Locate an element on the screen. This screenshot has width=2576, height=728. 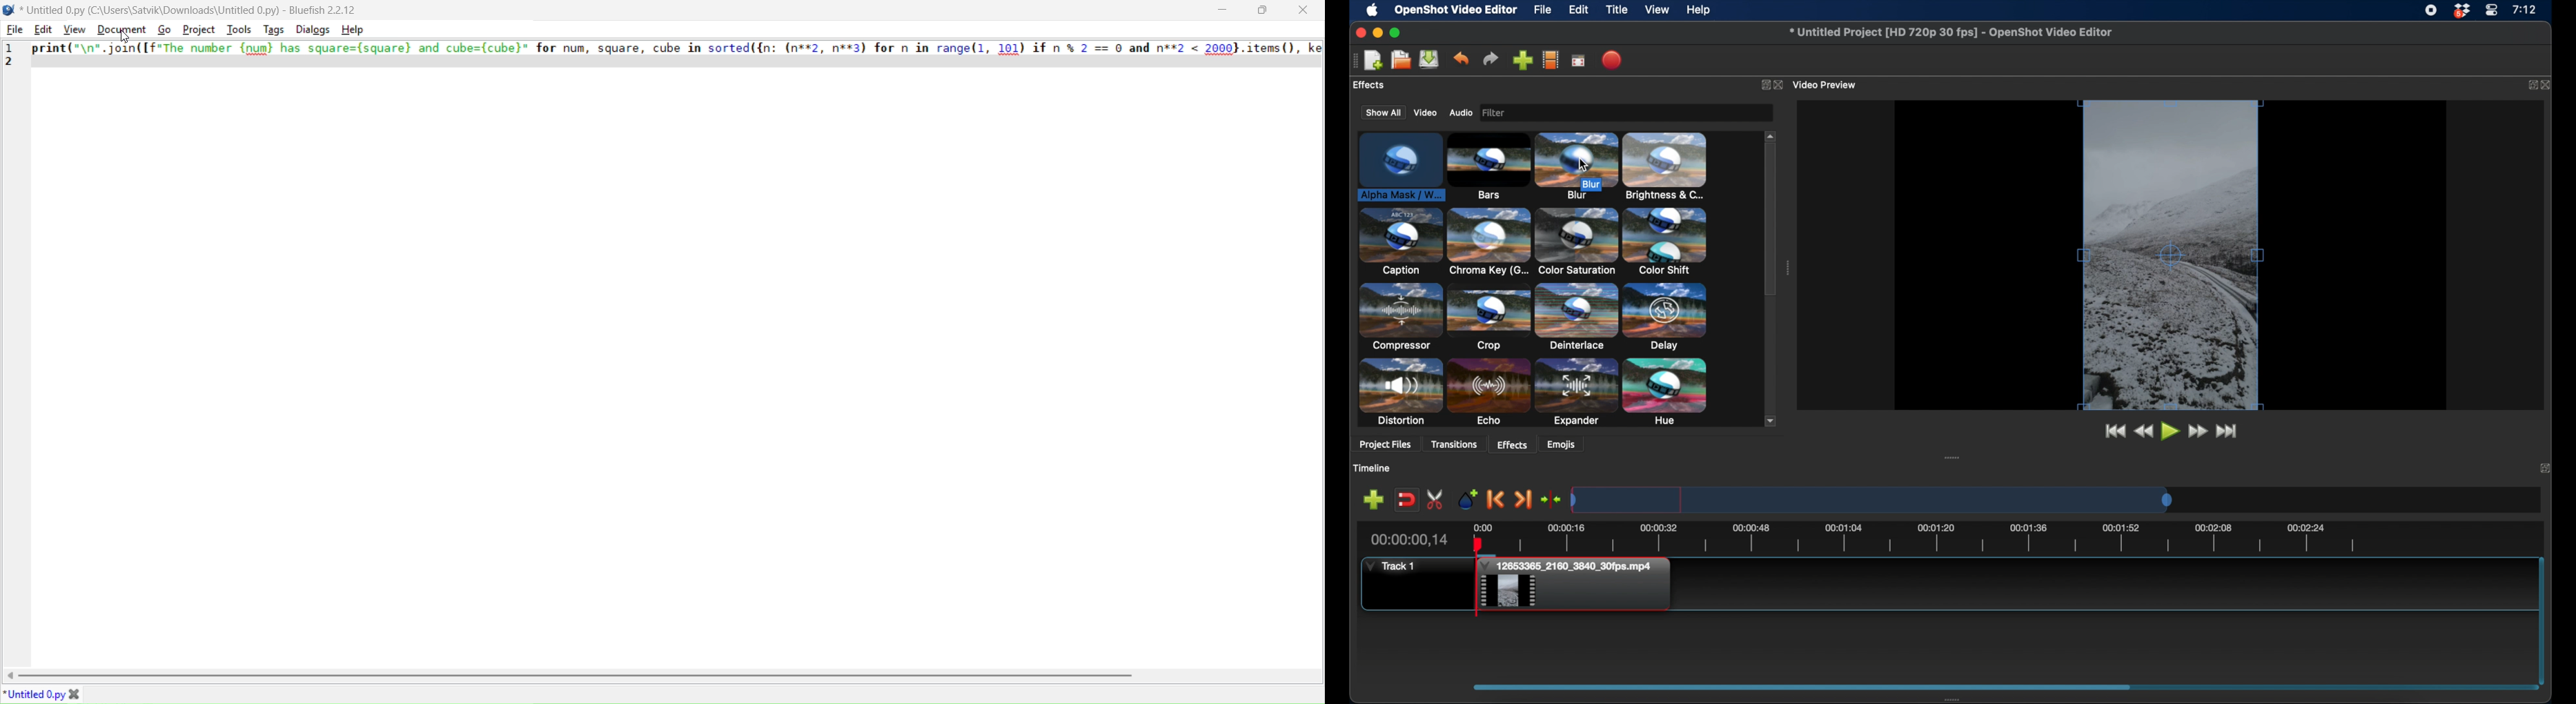
center the playhead on timeline is located at coordinates (1552, 499).